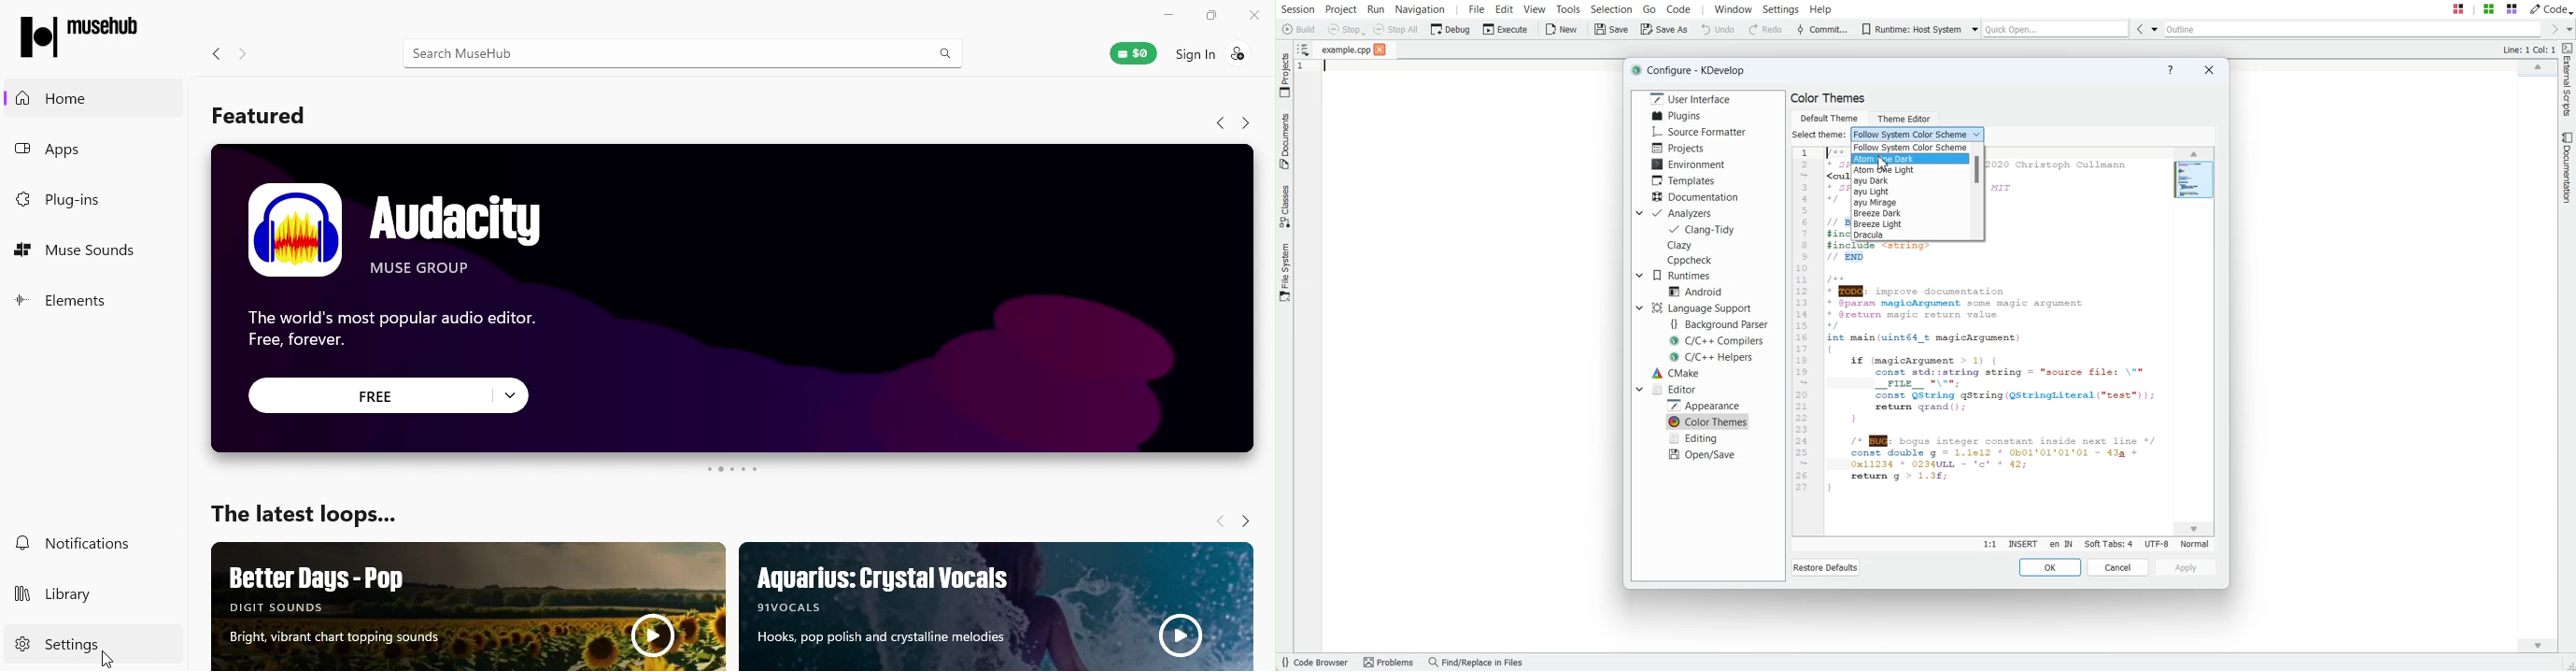 The width and height of the screenshot is (2576, 672). I want to click on Save, so click(1612, 30).